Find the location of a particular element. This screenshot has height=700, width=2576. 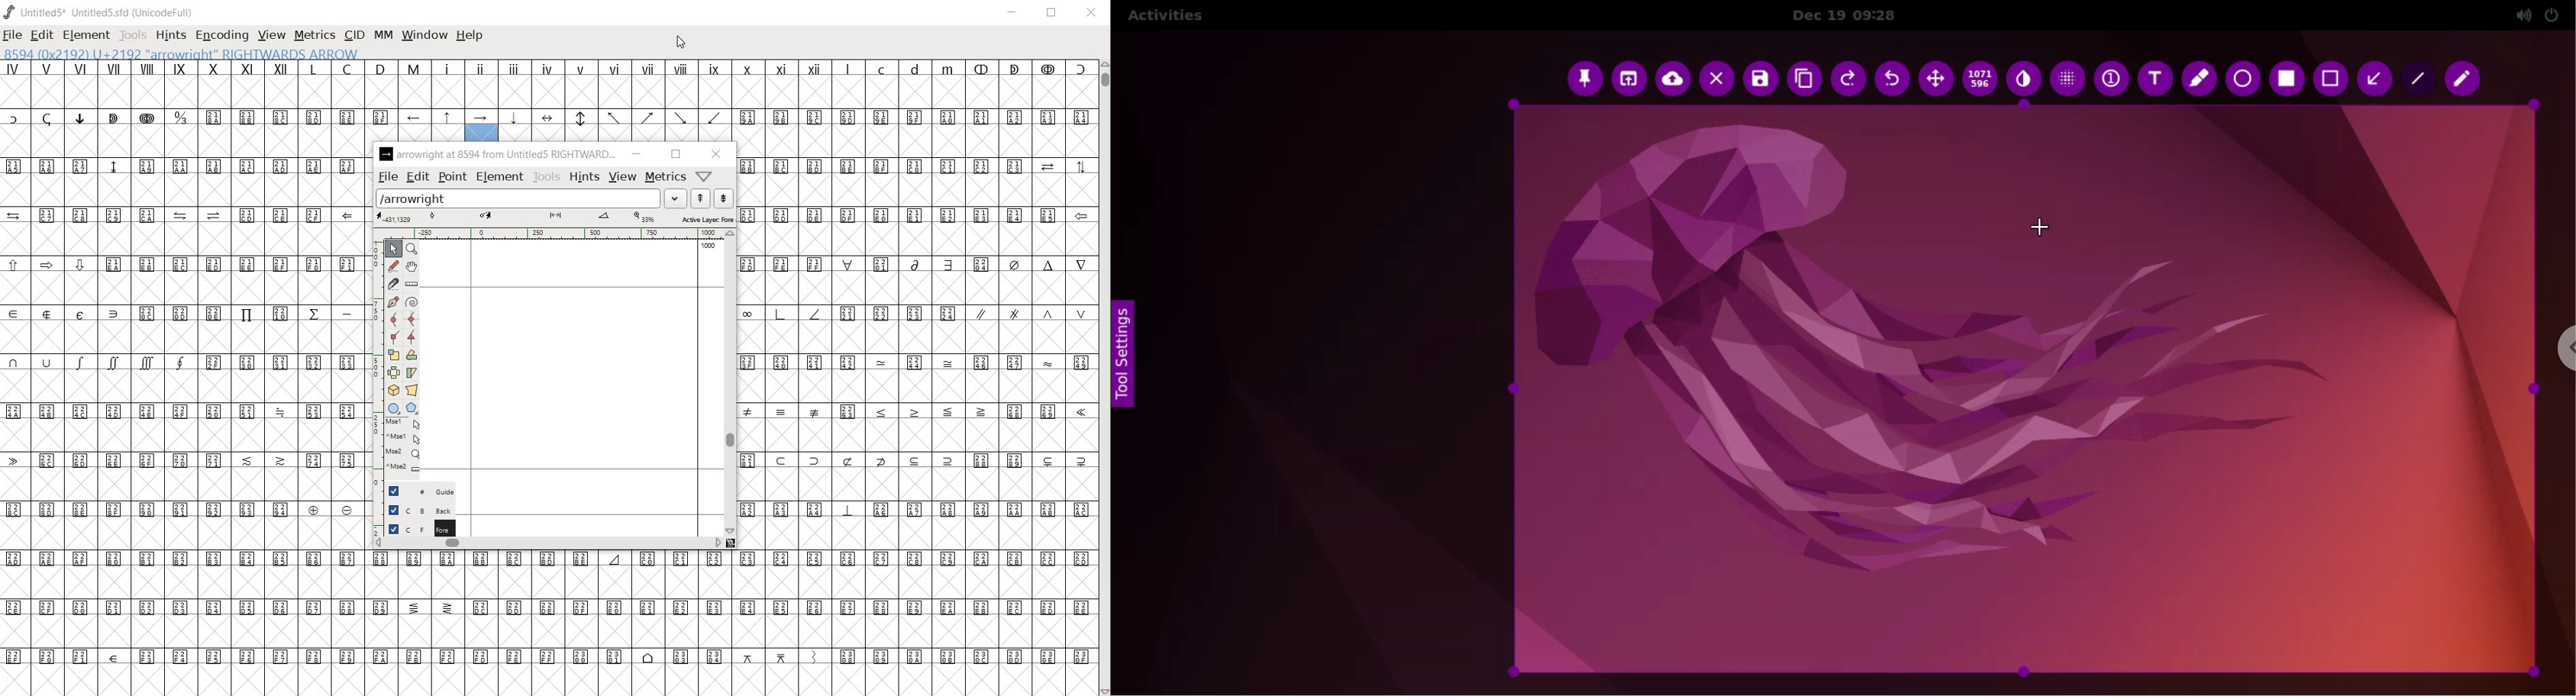

glyph characters is located at coordinates (917, 377).